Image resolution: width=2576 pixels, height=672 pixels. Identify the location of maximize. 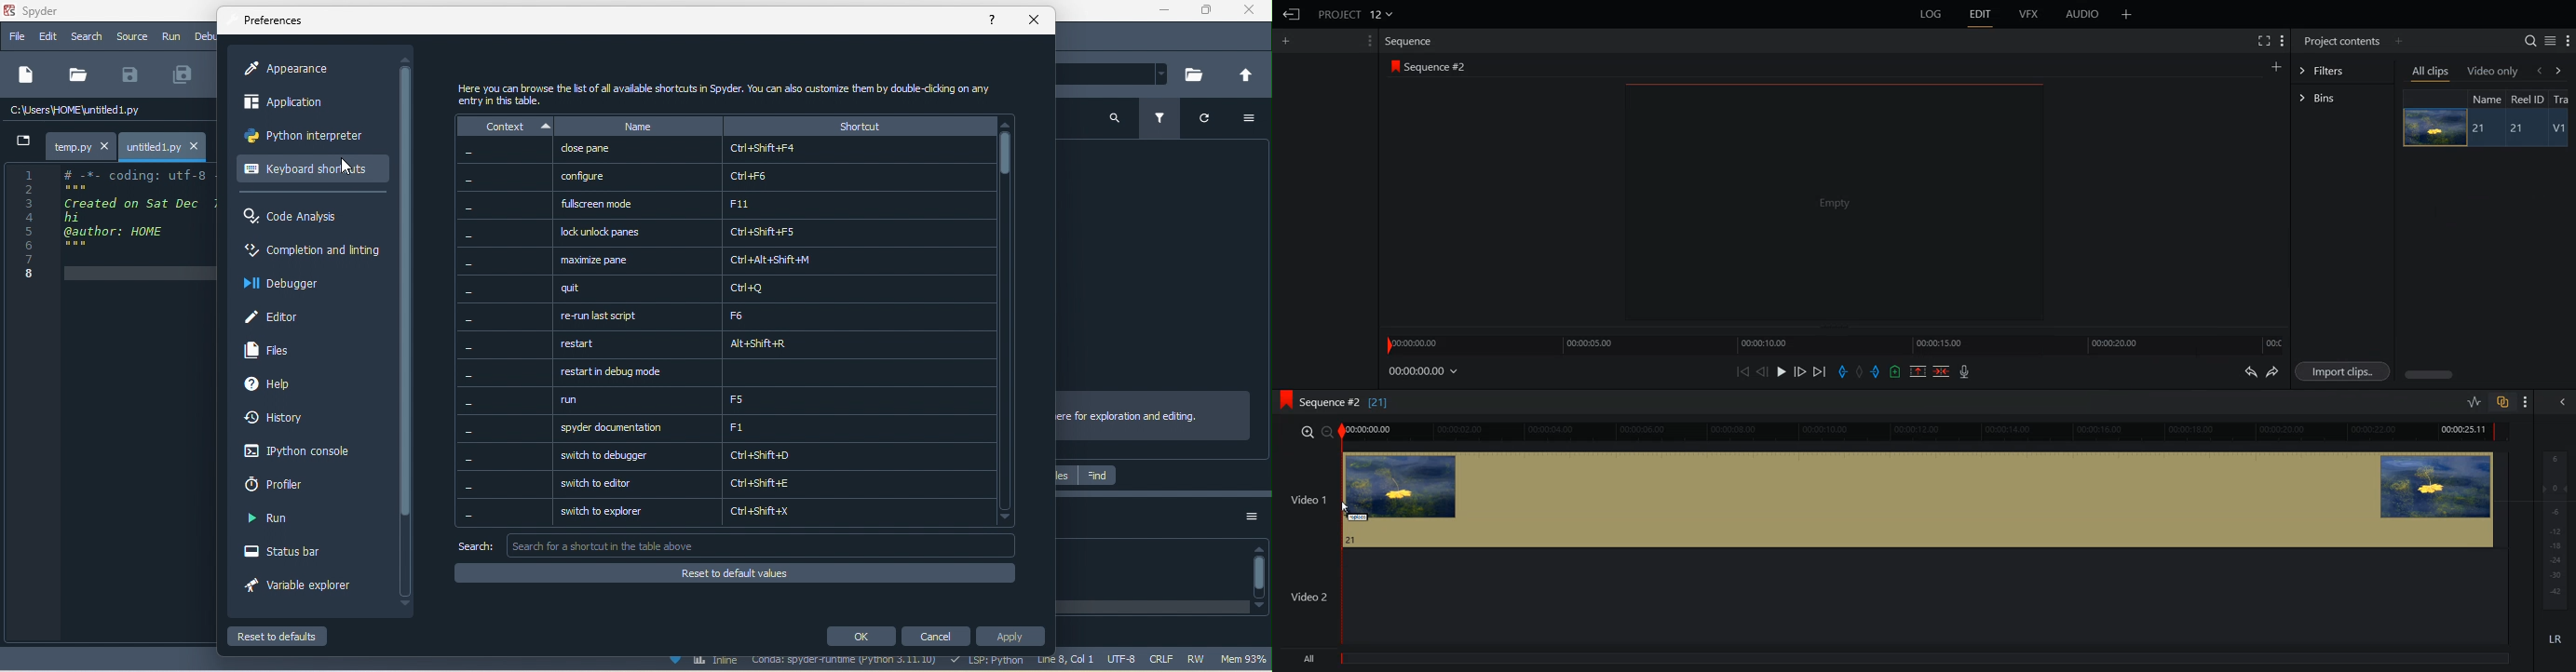
(1207, 11).